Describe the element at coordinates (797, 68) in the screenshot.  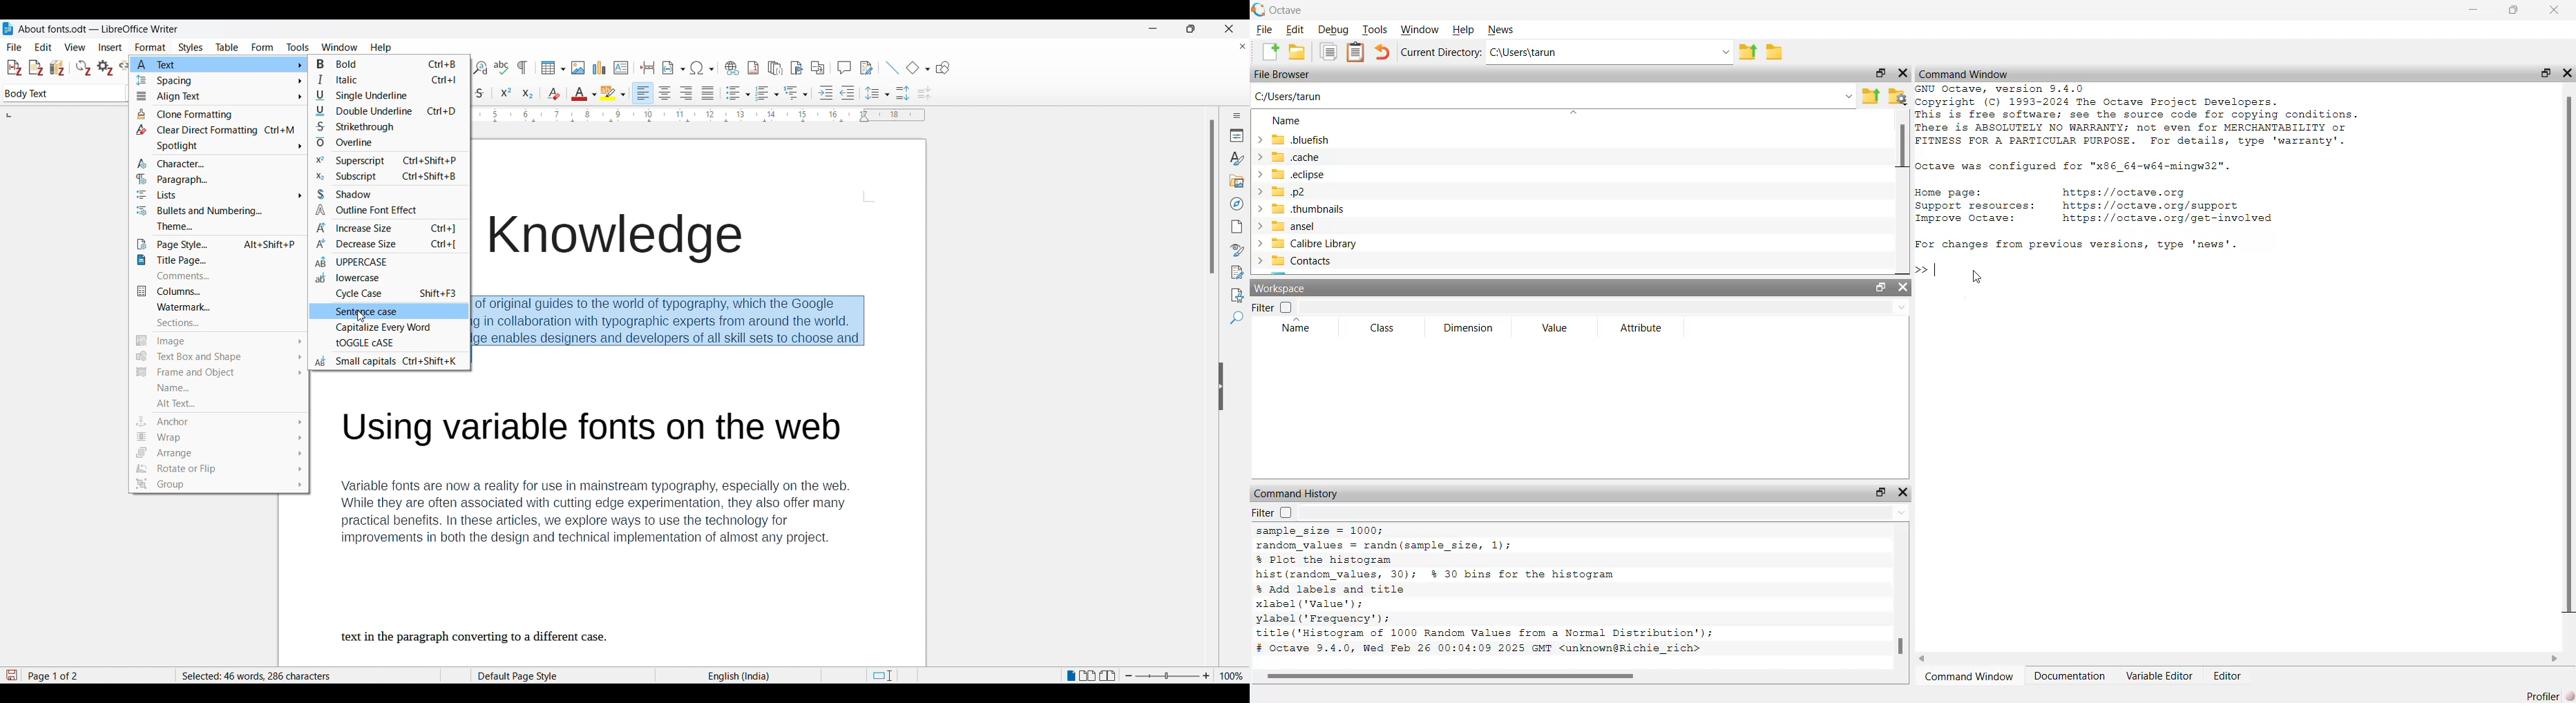
I see `Insert bookmark` at that location.